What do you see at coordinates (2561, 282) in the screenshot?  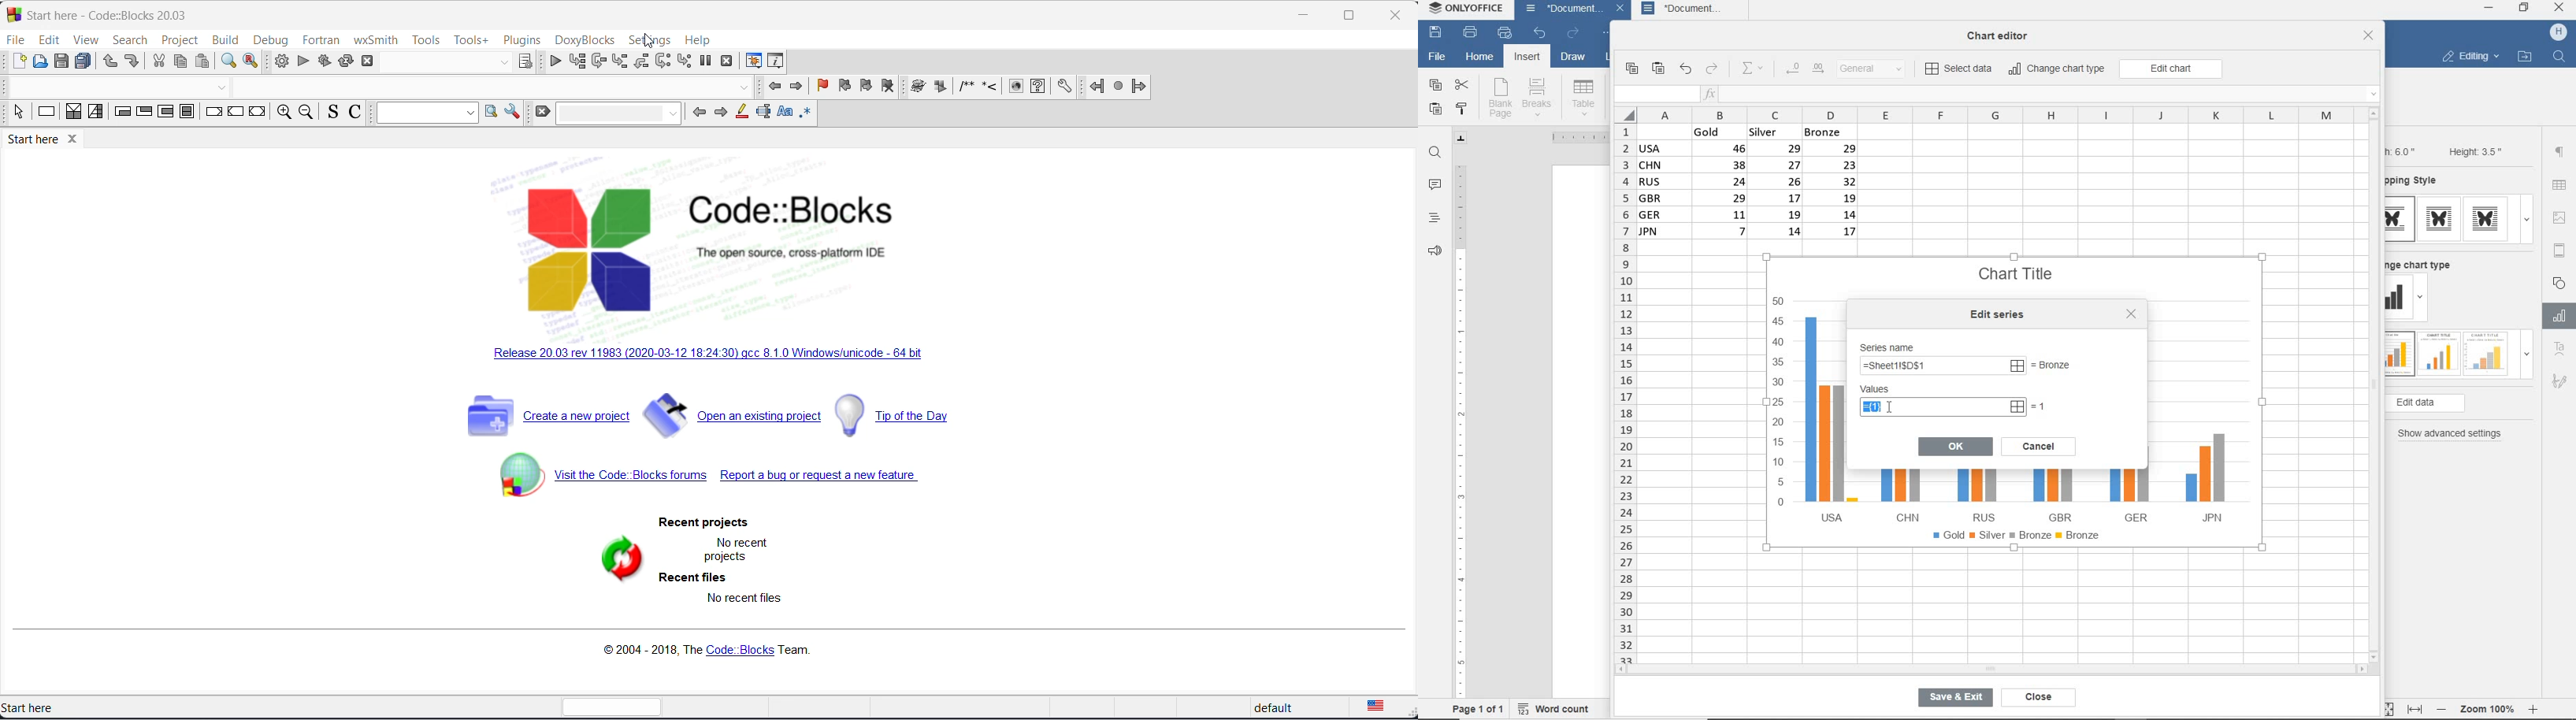 I see `shape` at bounding box center [2561, 282].